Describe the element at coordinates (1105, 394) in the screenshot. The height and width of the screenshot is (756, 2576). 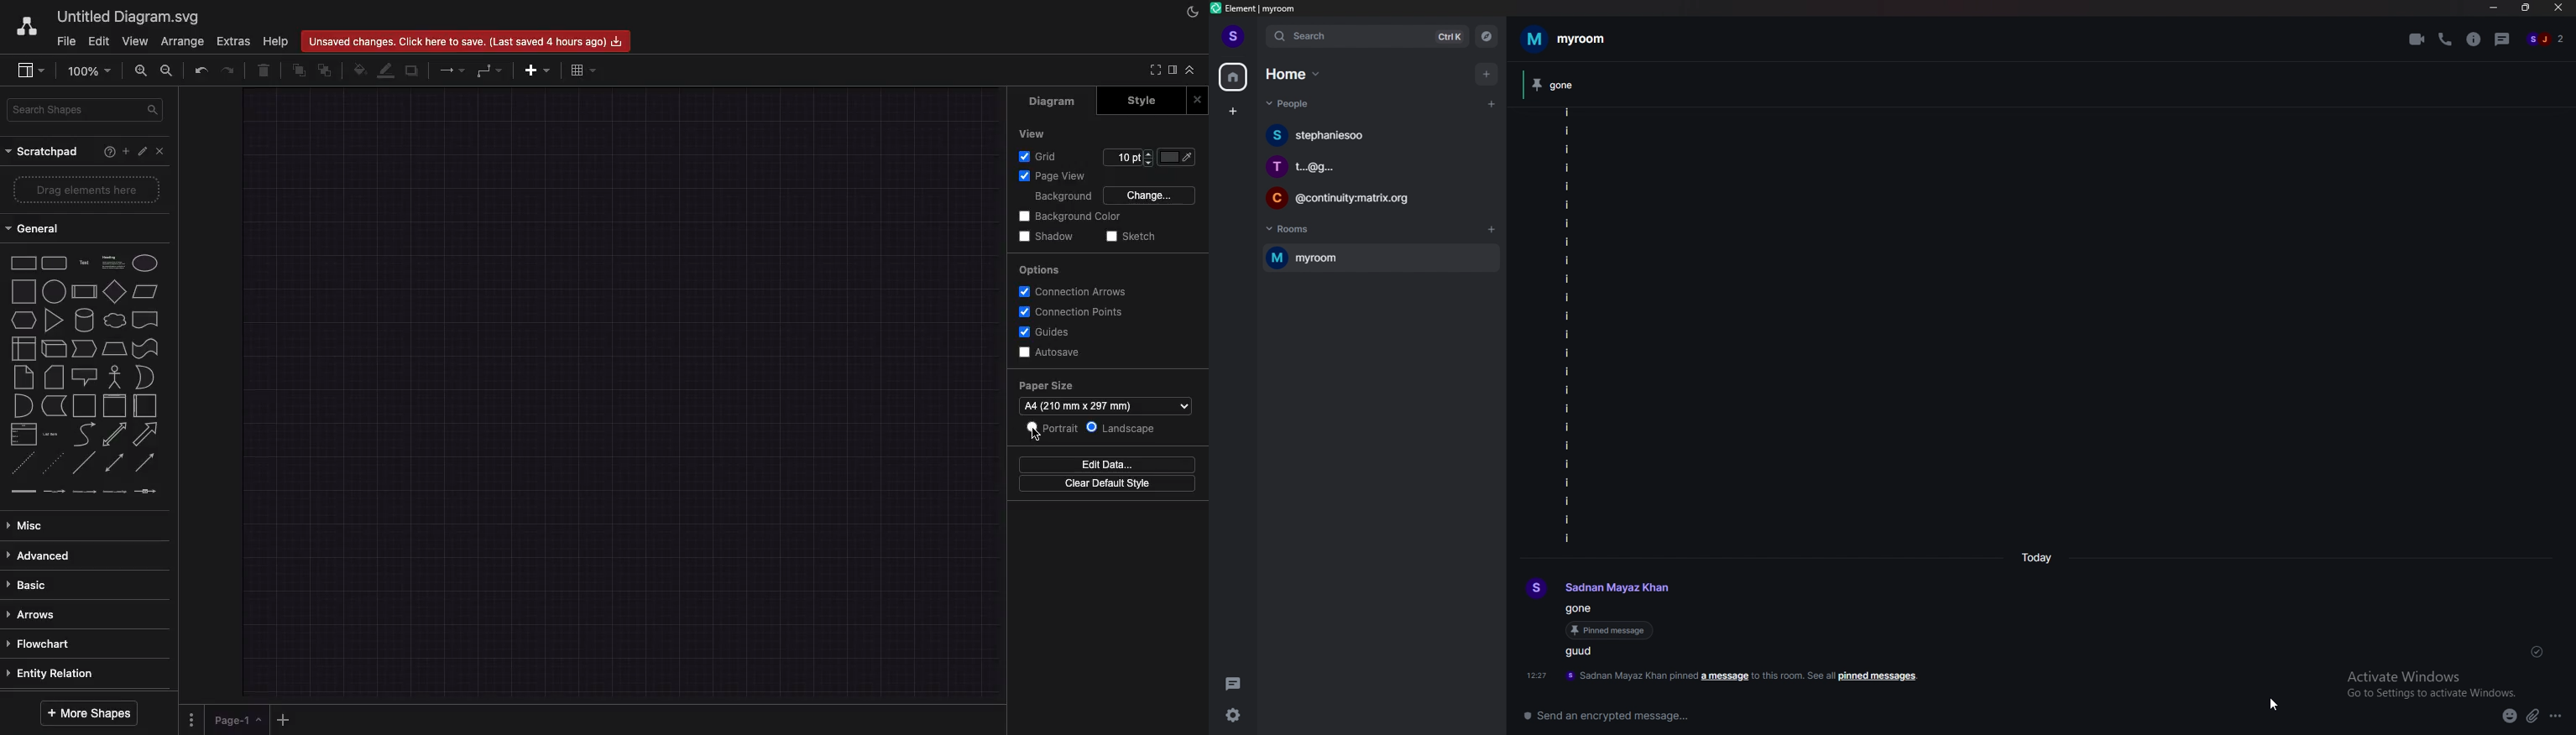
I see `Paper size` at that location.